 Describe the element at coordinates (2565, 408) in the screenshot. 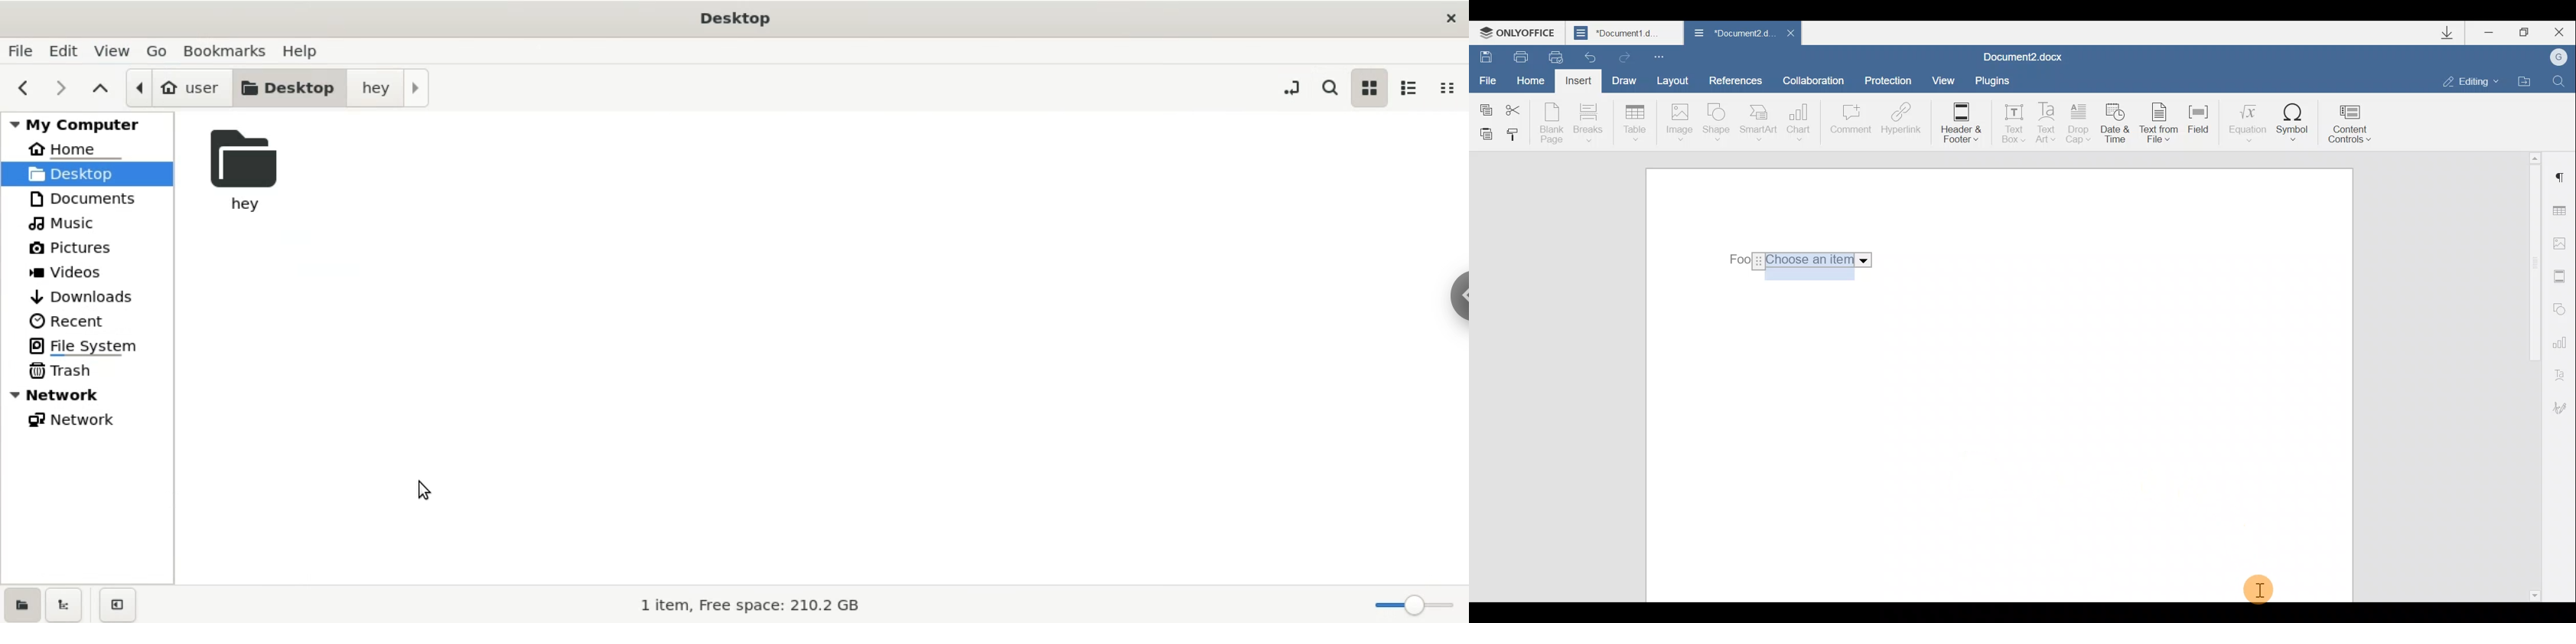

I see `Signature settings` at that location.